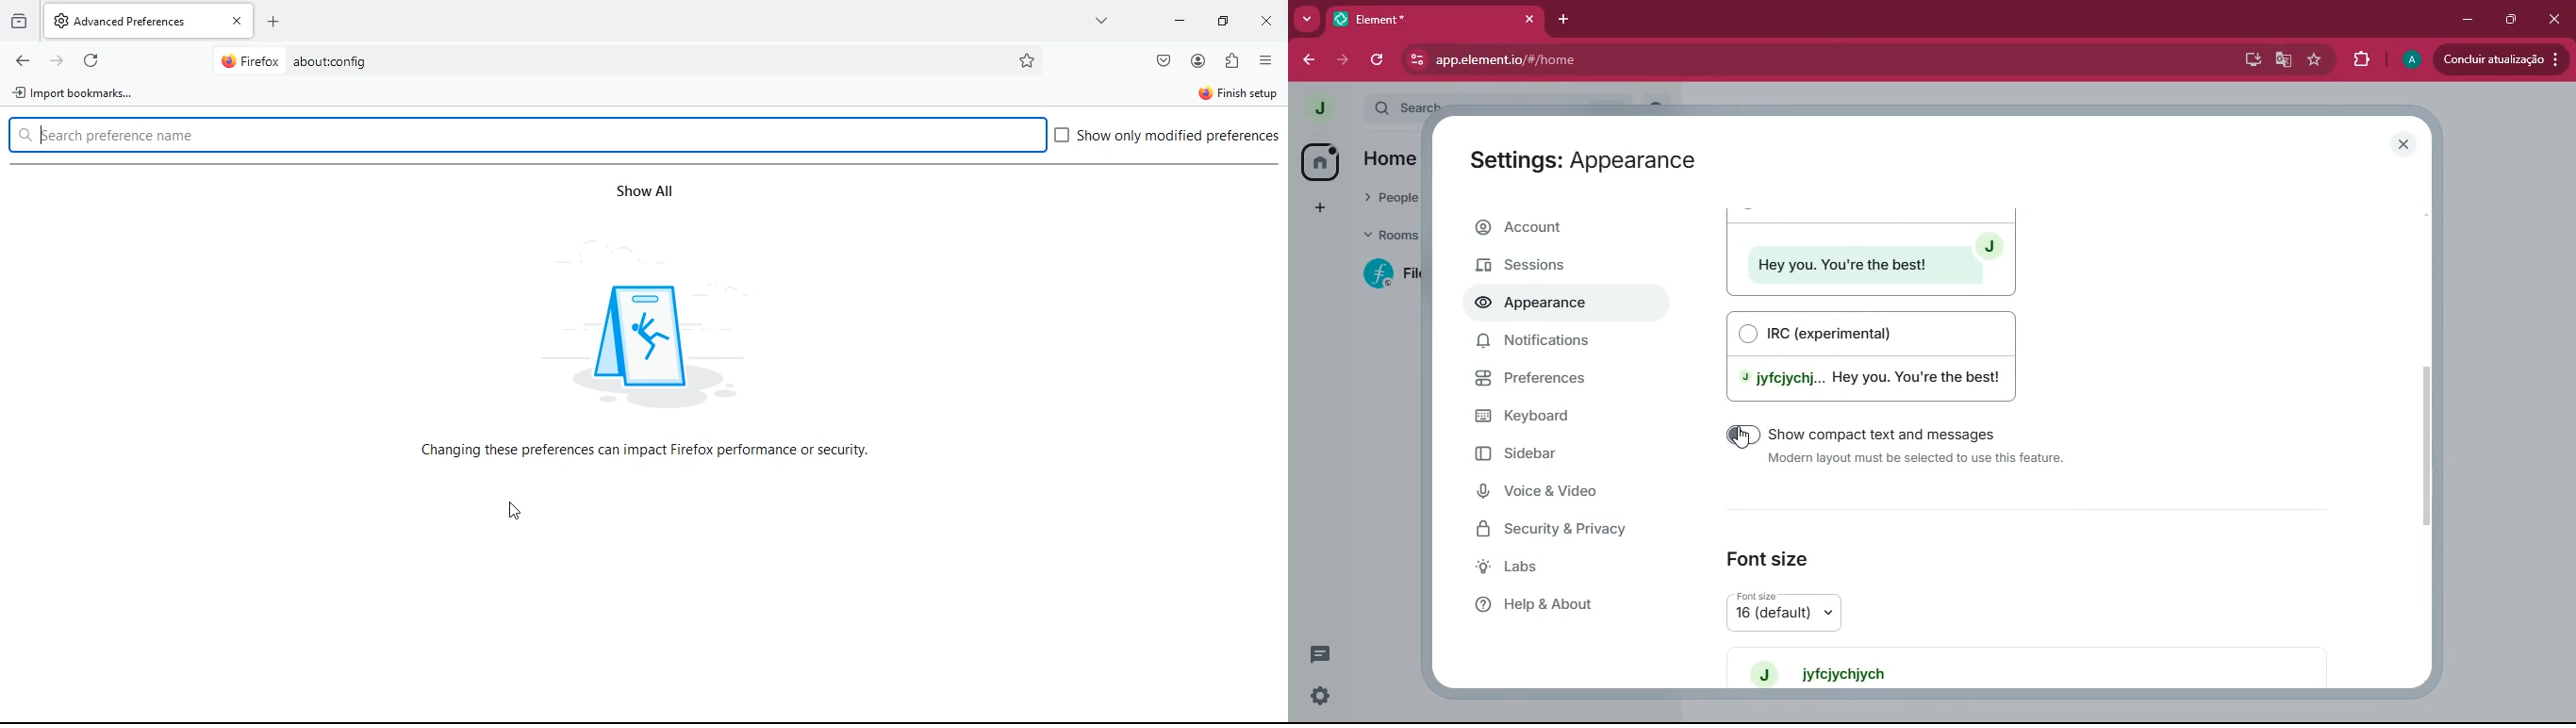 Image resolution: width=2576 pixels, height=728 pixels. I want to click on add tab, so click(278, 20).